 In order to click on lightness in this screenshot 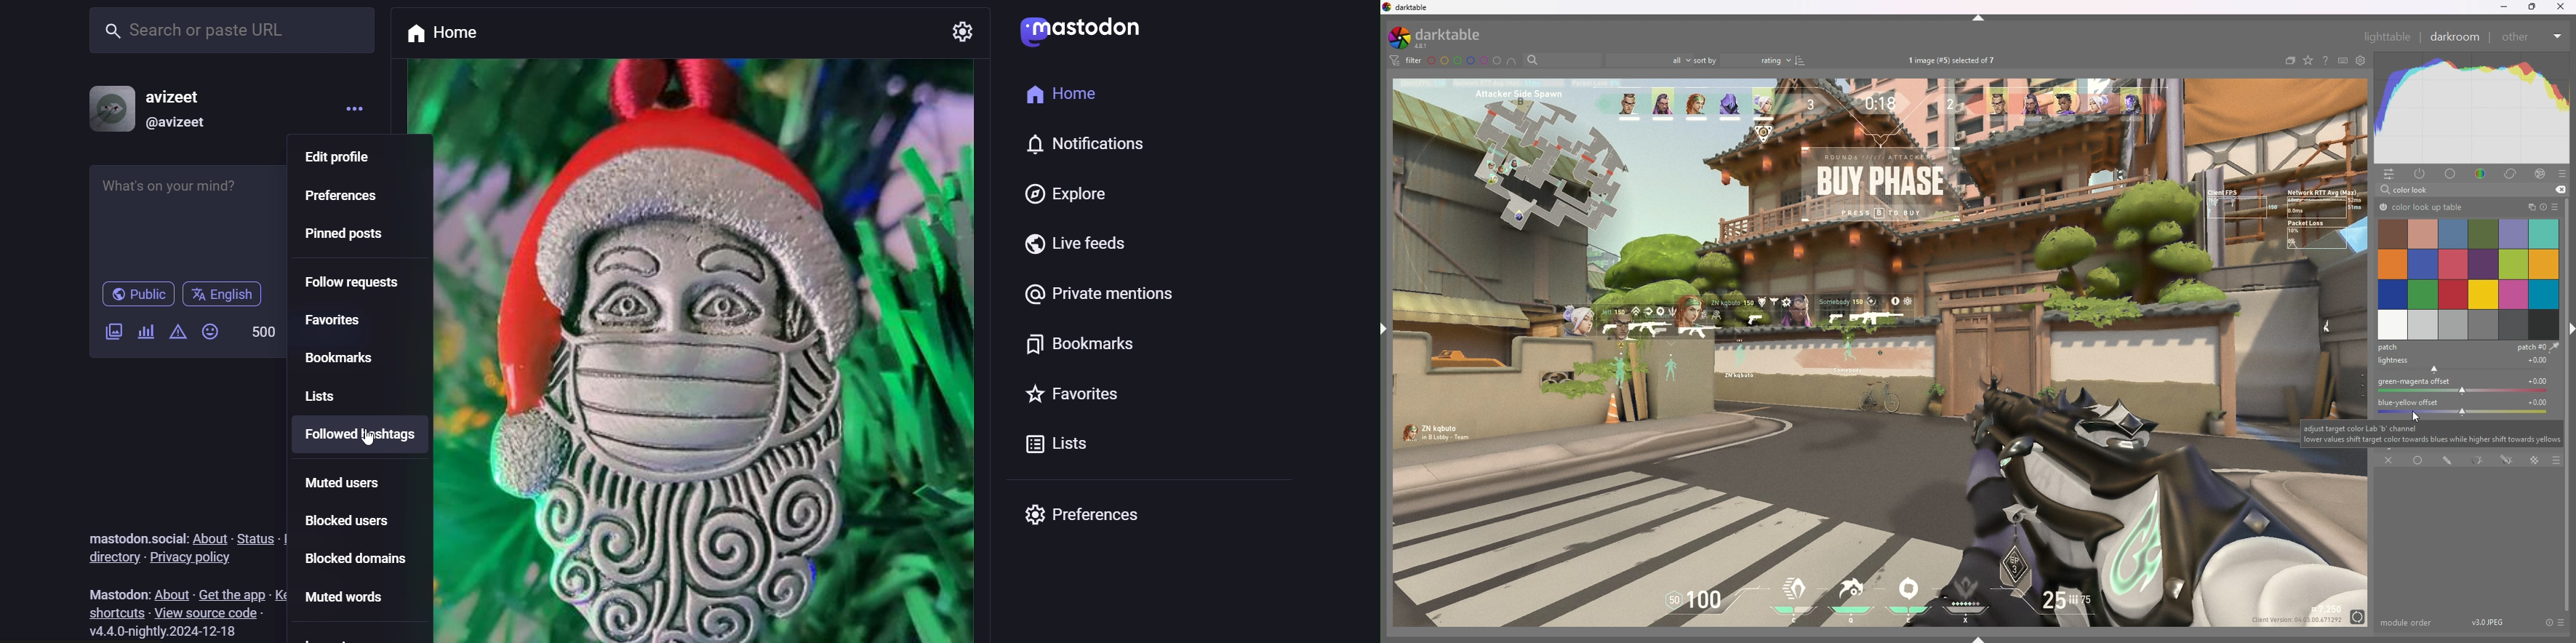, I will do `click(2467, 364)`.